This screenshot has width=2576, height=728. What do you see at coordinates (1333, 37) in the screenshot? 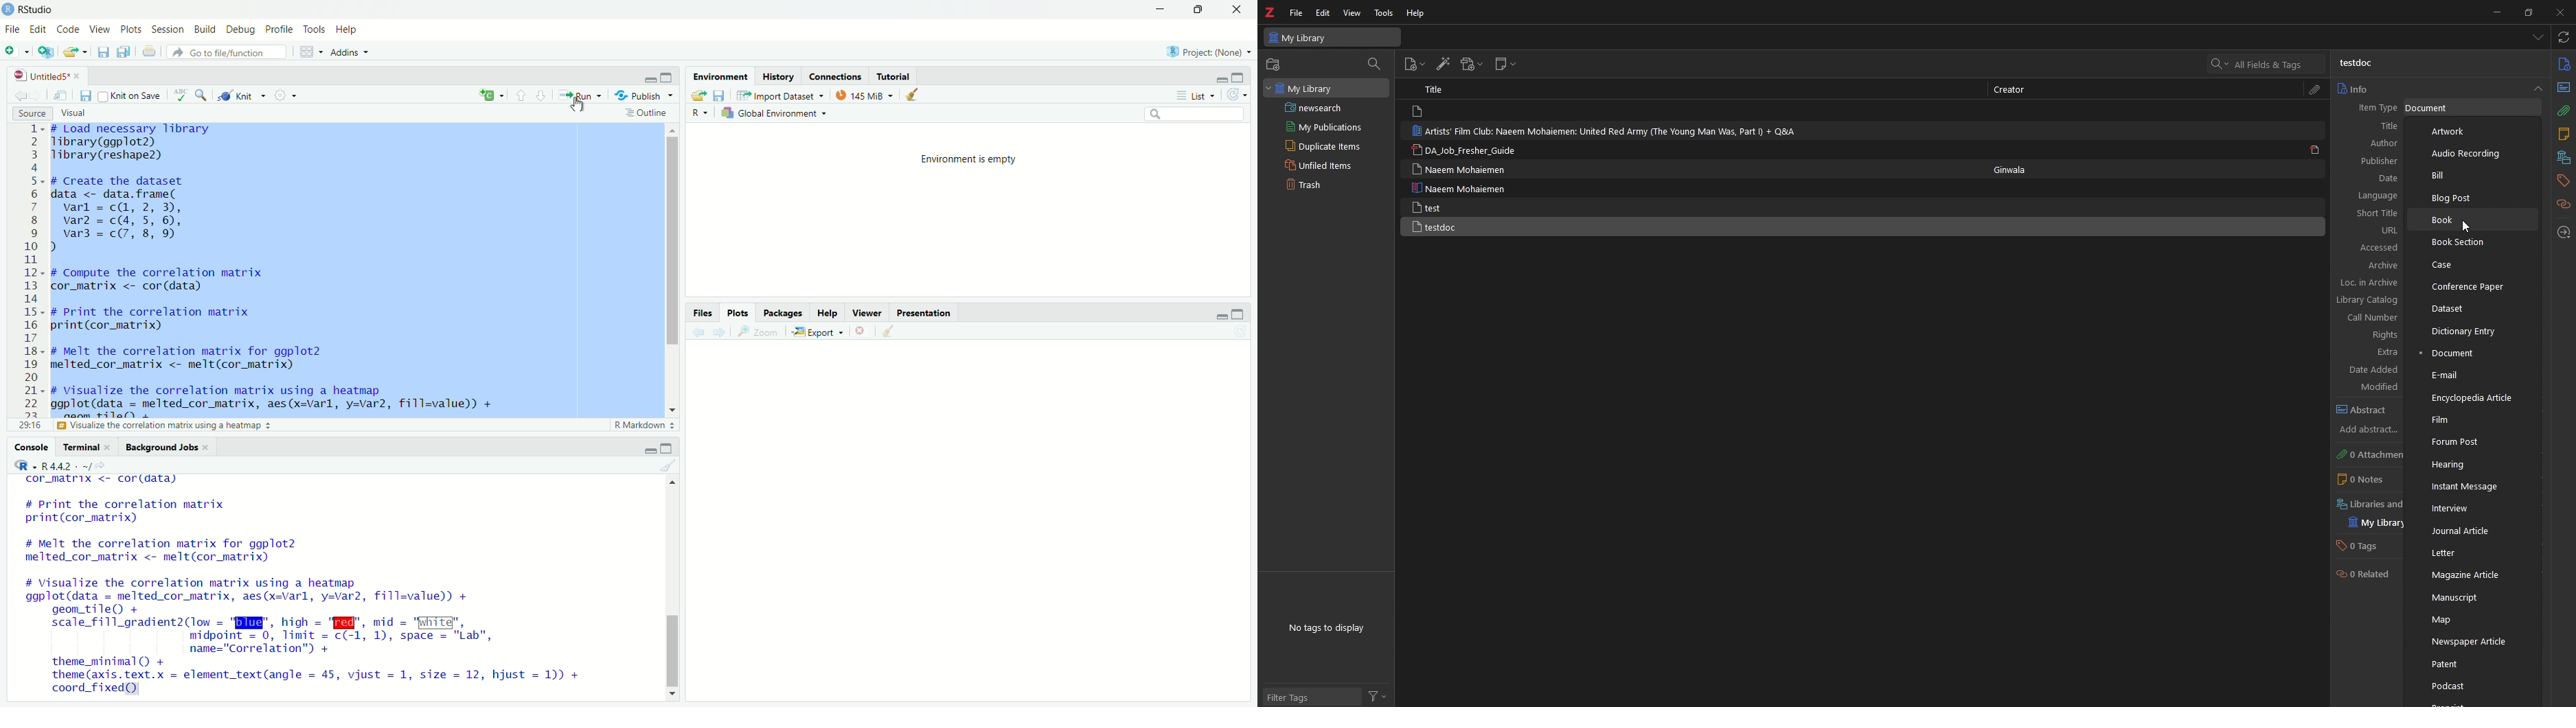
I see `My Library` at bounding box center [1333, 37].